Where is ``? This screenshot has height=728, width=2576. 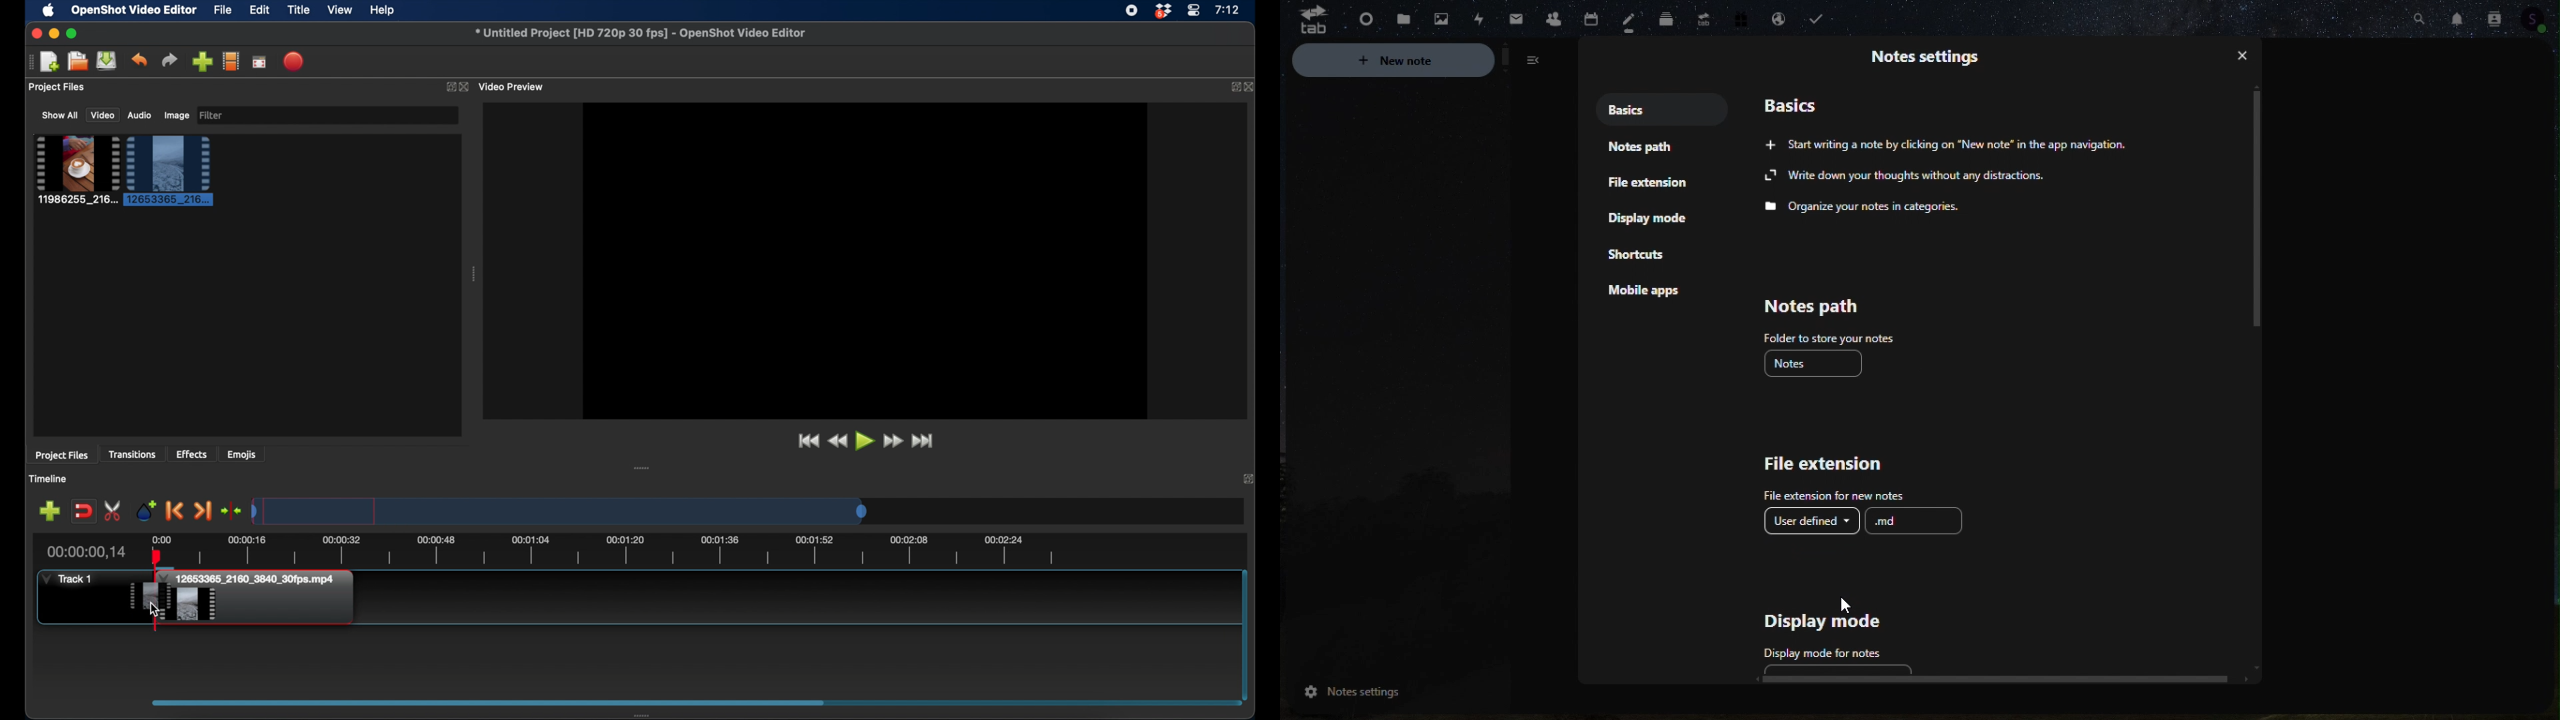  is located at coordinates (1515, 15).